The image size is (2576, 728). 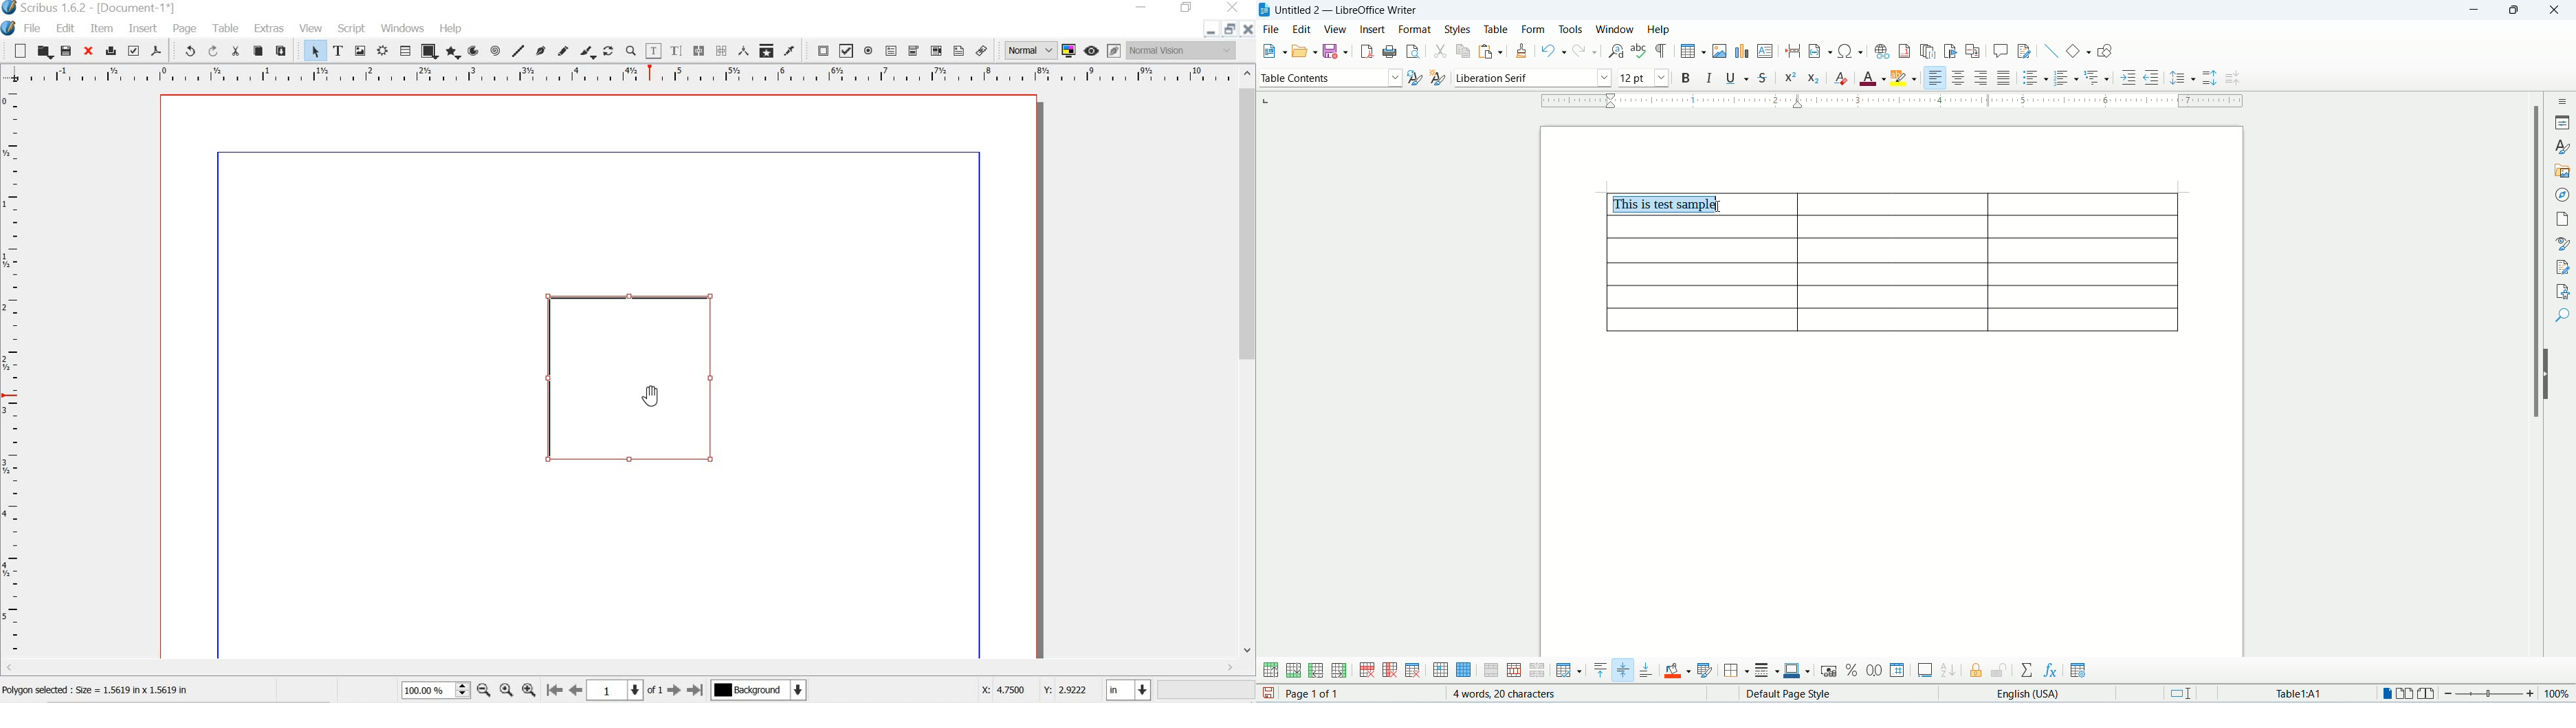 I want to click on text language, so click(x=2034, y=694).